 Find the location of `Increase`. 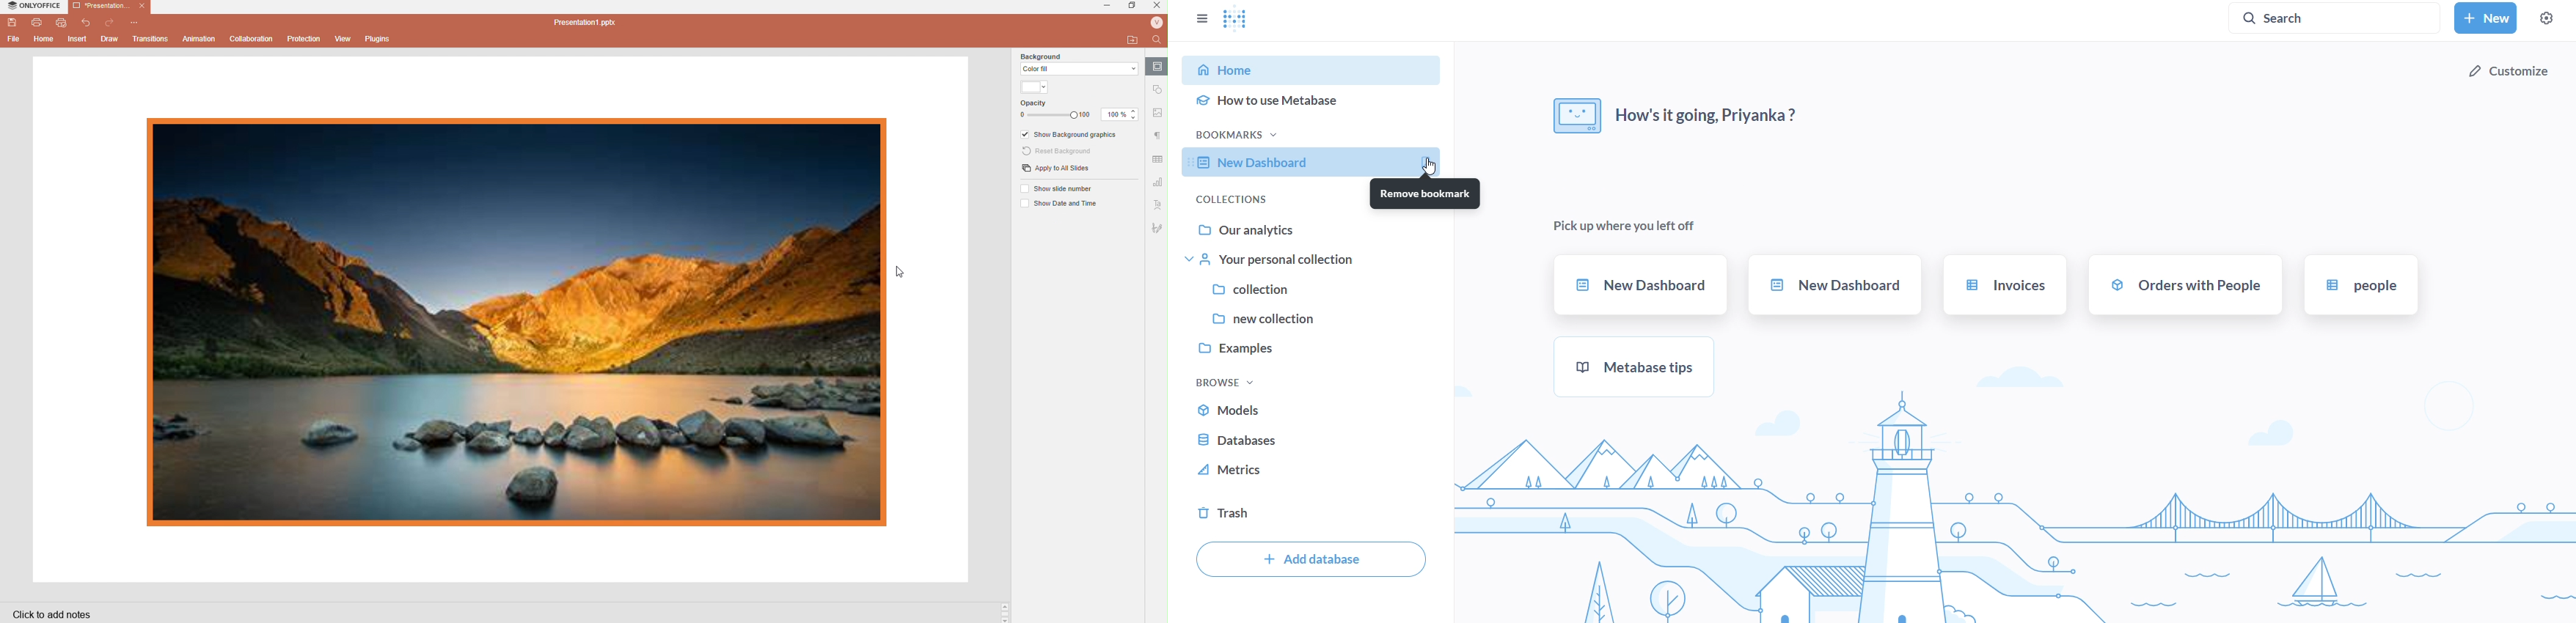

Increase is located at coordinates (1134, 110).